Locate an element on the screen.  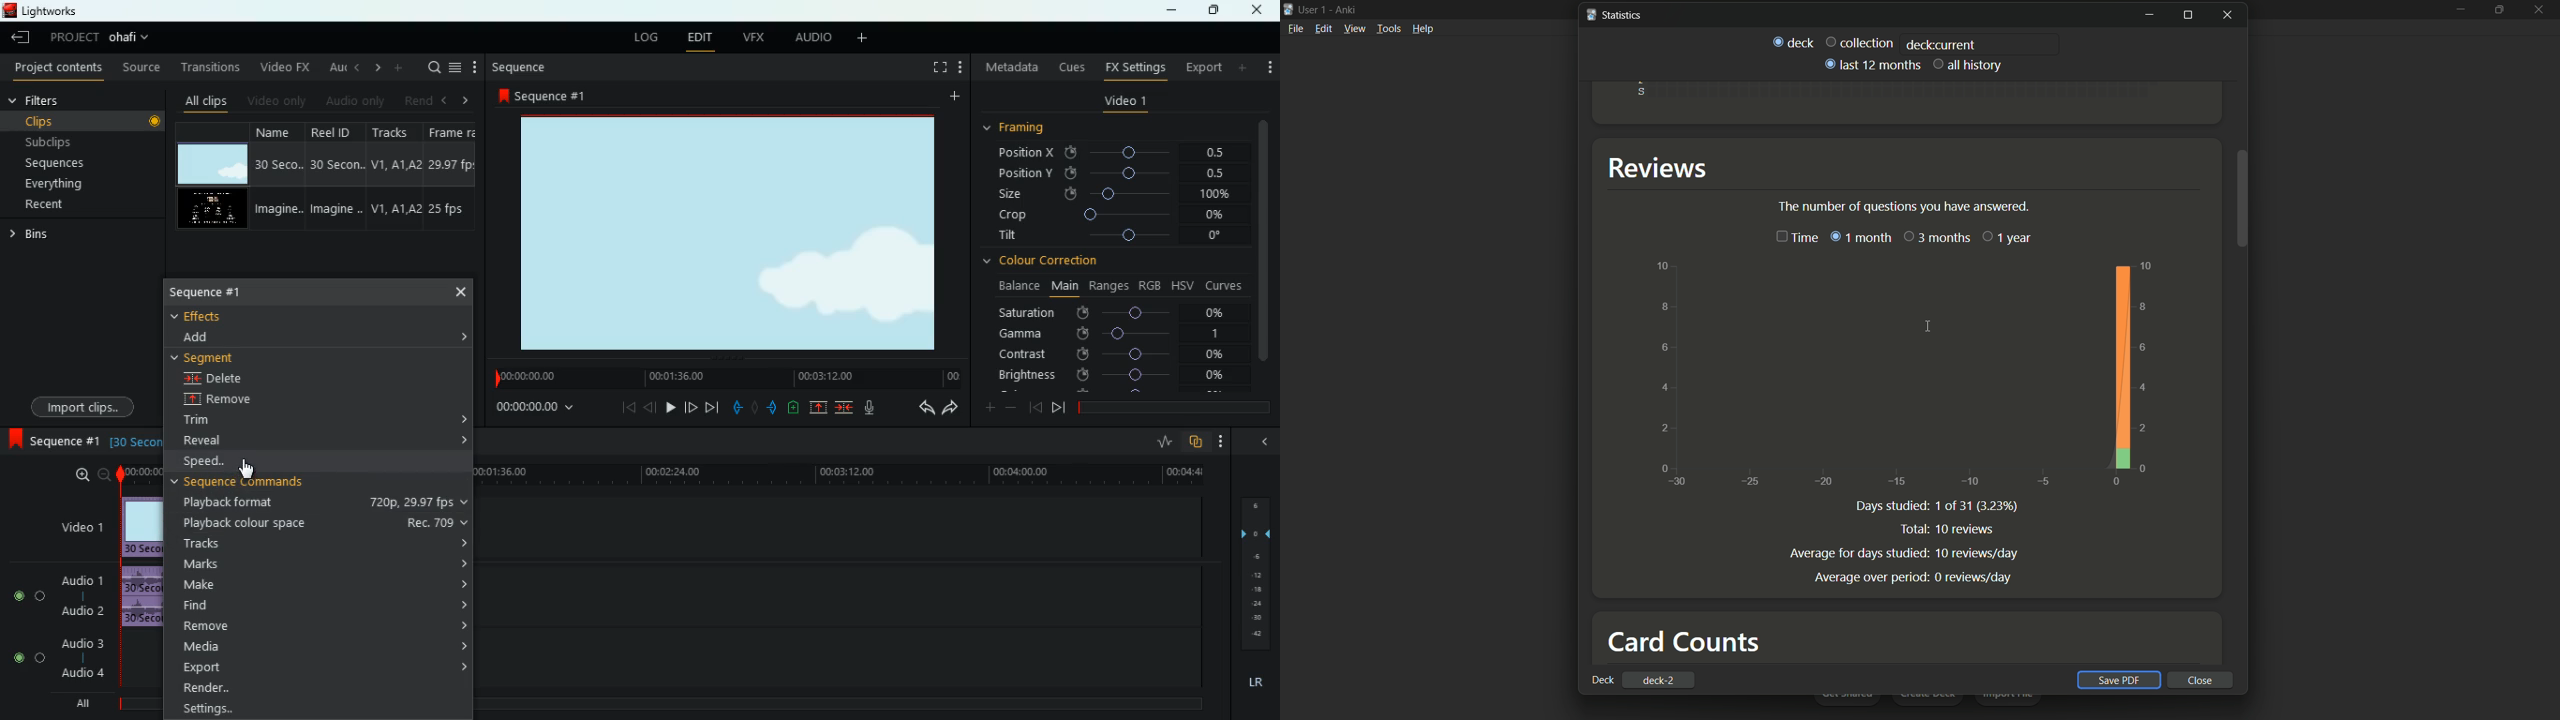
colour correction is located at coordinates (1045, 263).